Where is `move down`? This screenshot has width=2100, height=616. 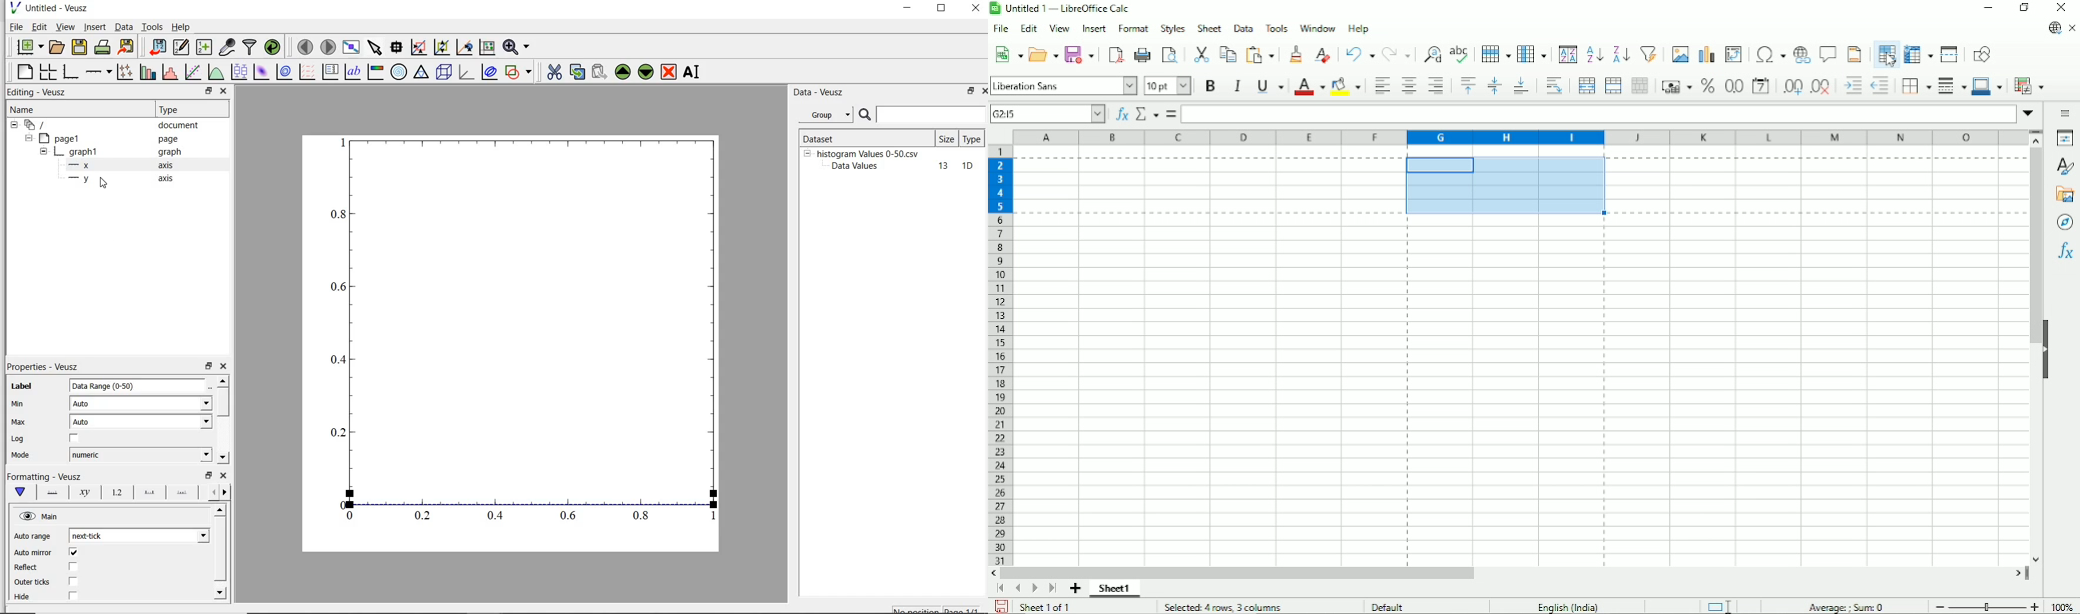
move down is located at coordinates (222, 458).